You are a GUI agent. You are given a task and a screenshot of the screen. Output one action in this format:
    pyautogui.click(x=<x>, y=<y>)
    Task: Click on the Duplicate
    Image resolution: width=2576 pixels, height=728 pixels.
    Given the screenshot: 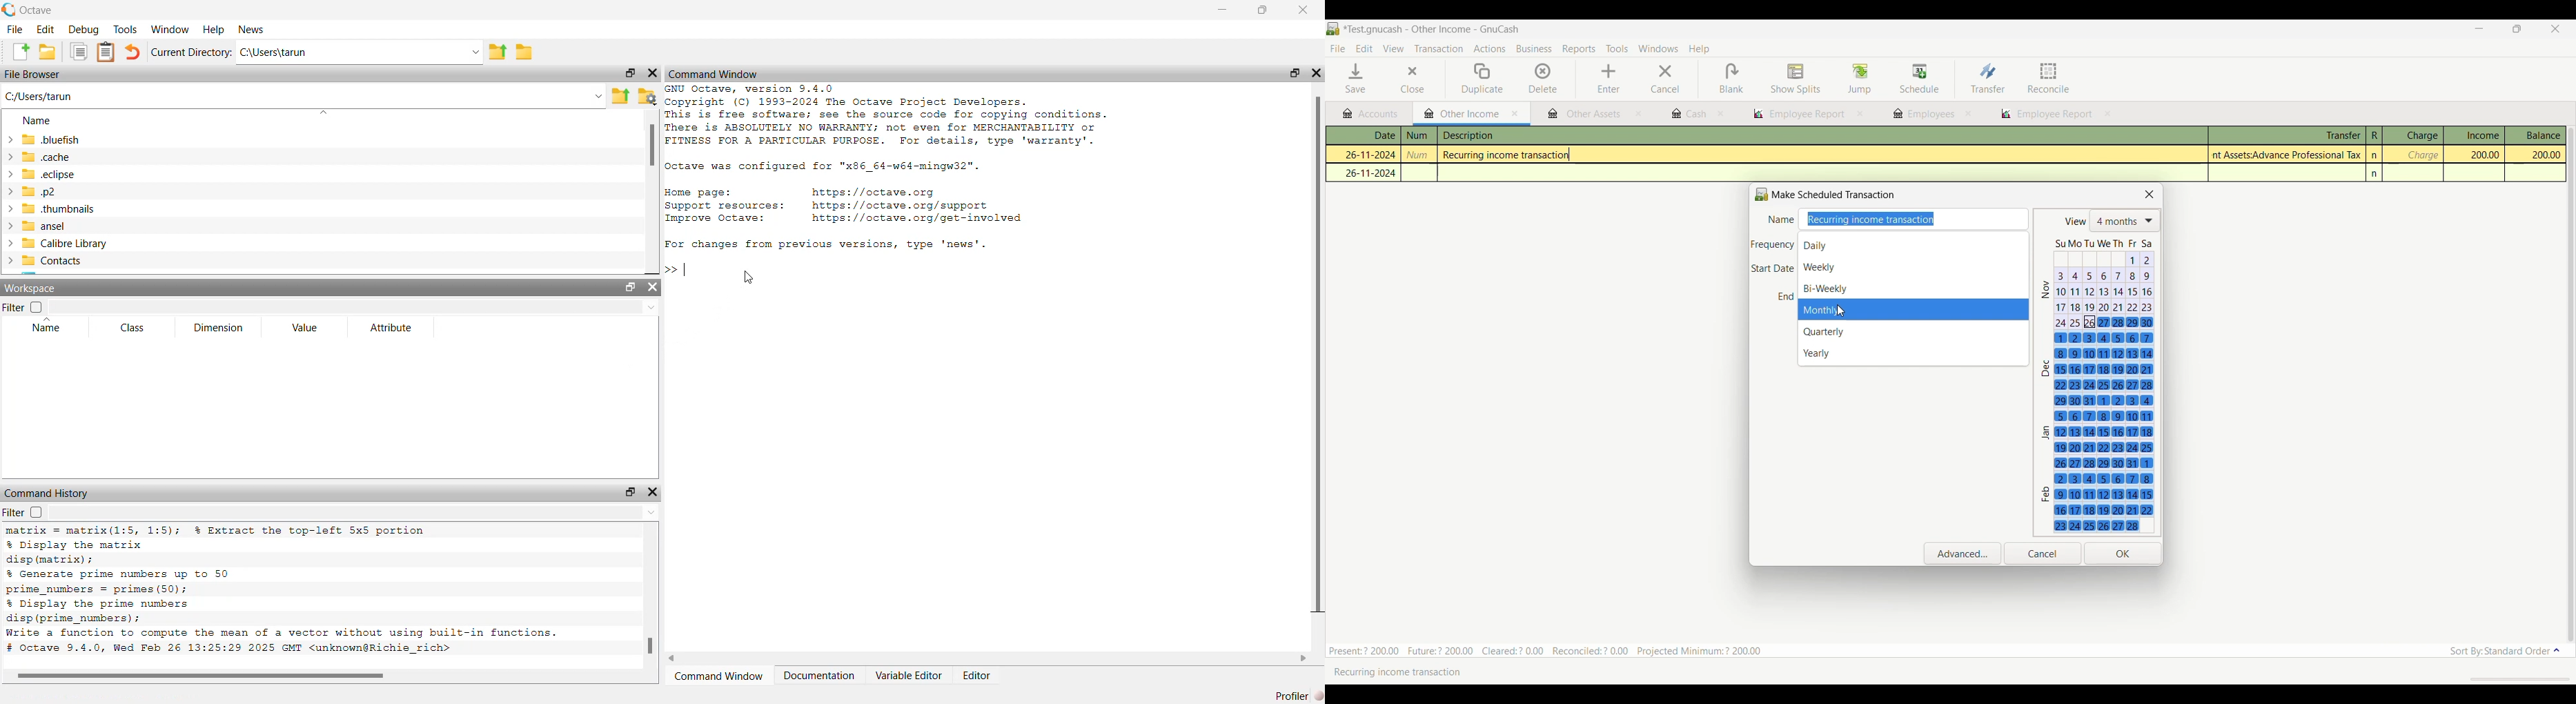 What is the action you would take?
    pyautogui.click(x=1483, y=79)
    